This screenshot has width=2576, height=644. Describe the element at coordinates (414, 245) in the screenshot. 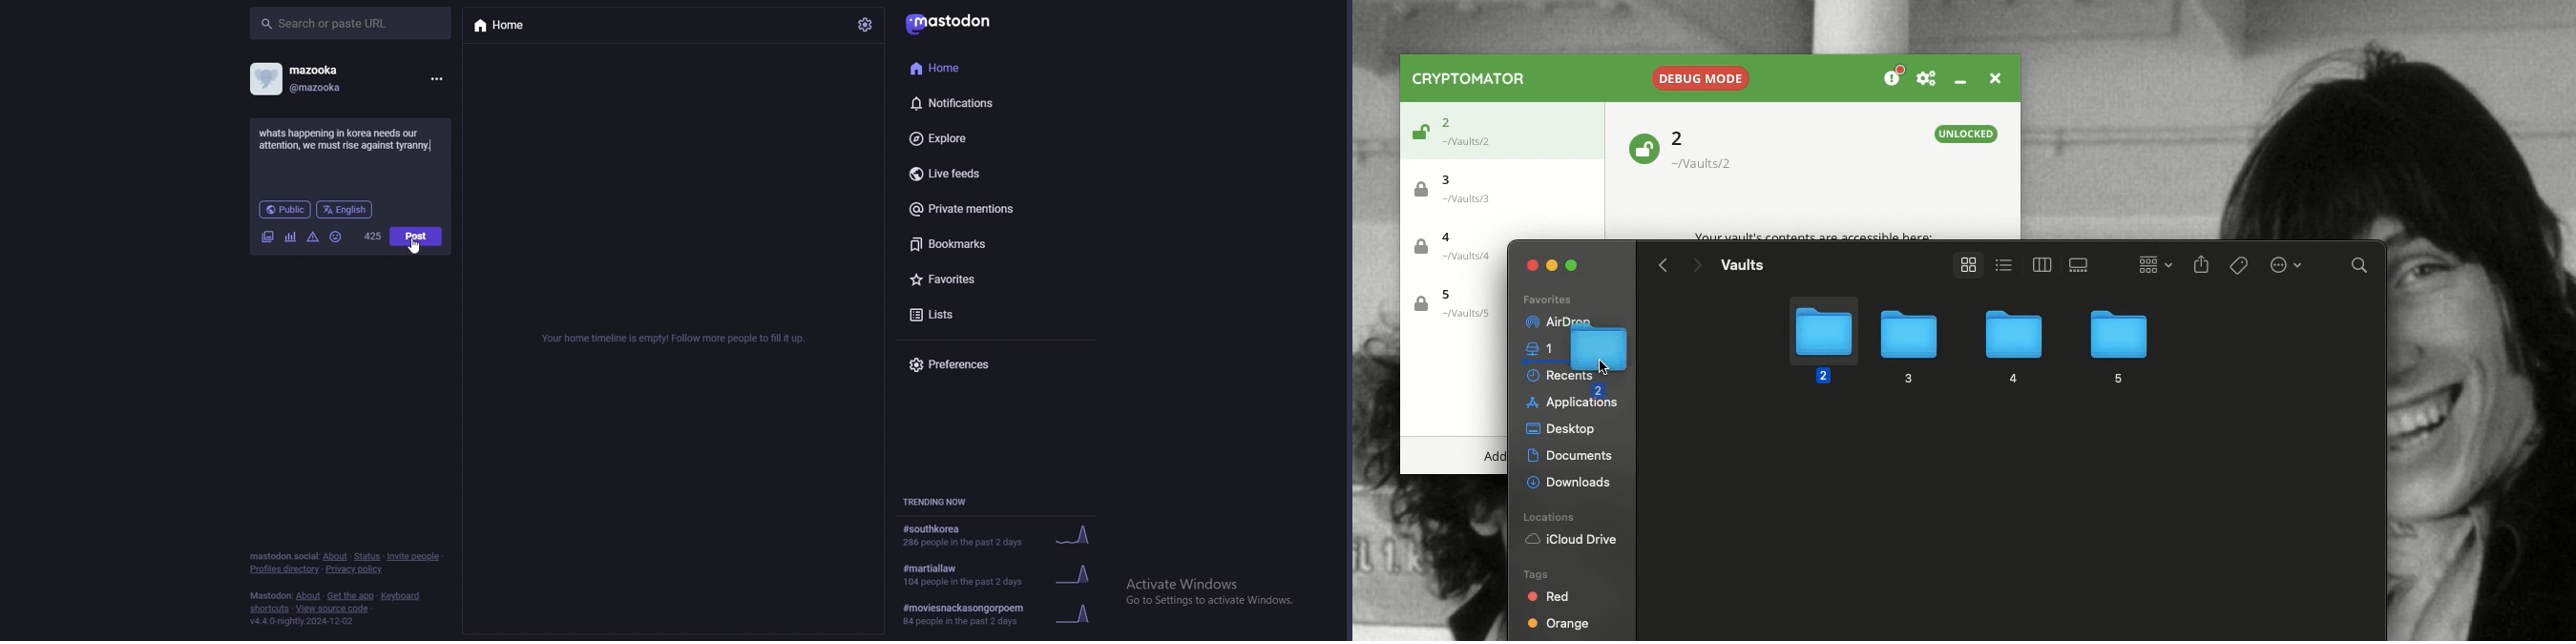

I see `cursor` at that location.